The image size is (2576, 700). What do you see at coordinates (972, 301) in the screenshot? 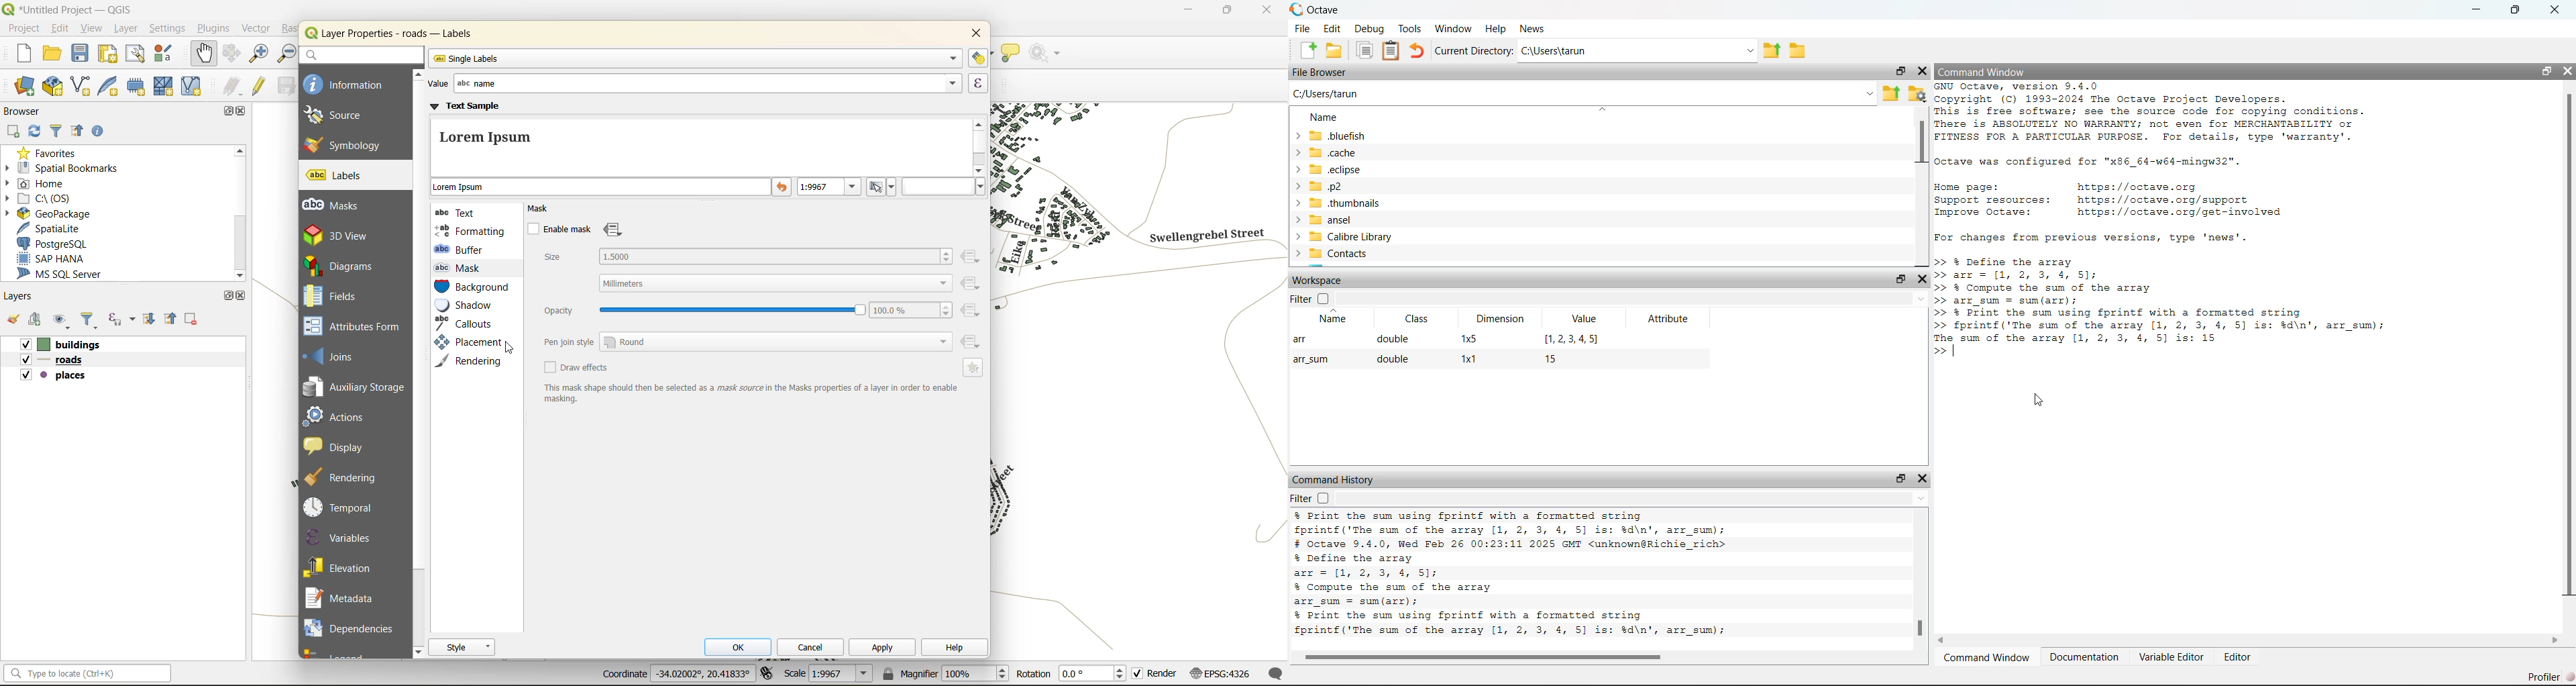
I see `data defined override` at bounding box center [972, 301].